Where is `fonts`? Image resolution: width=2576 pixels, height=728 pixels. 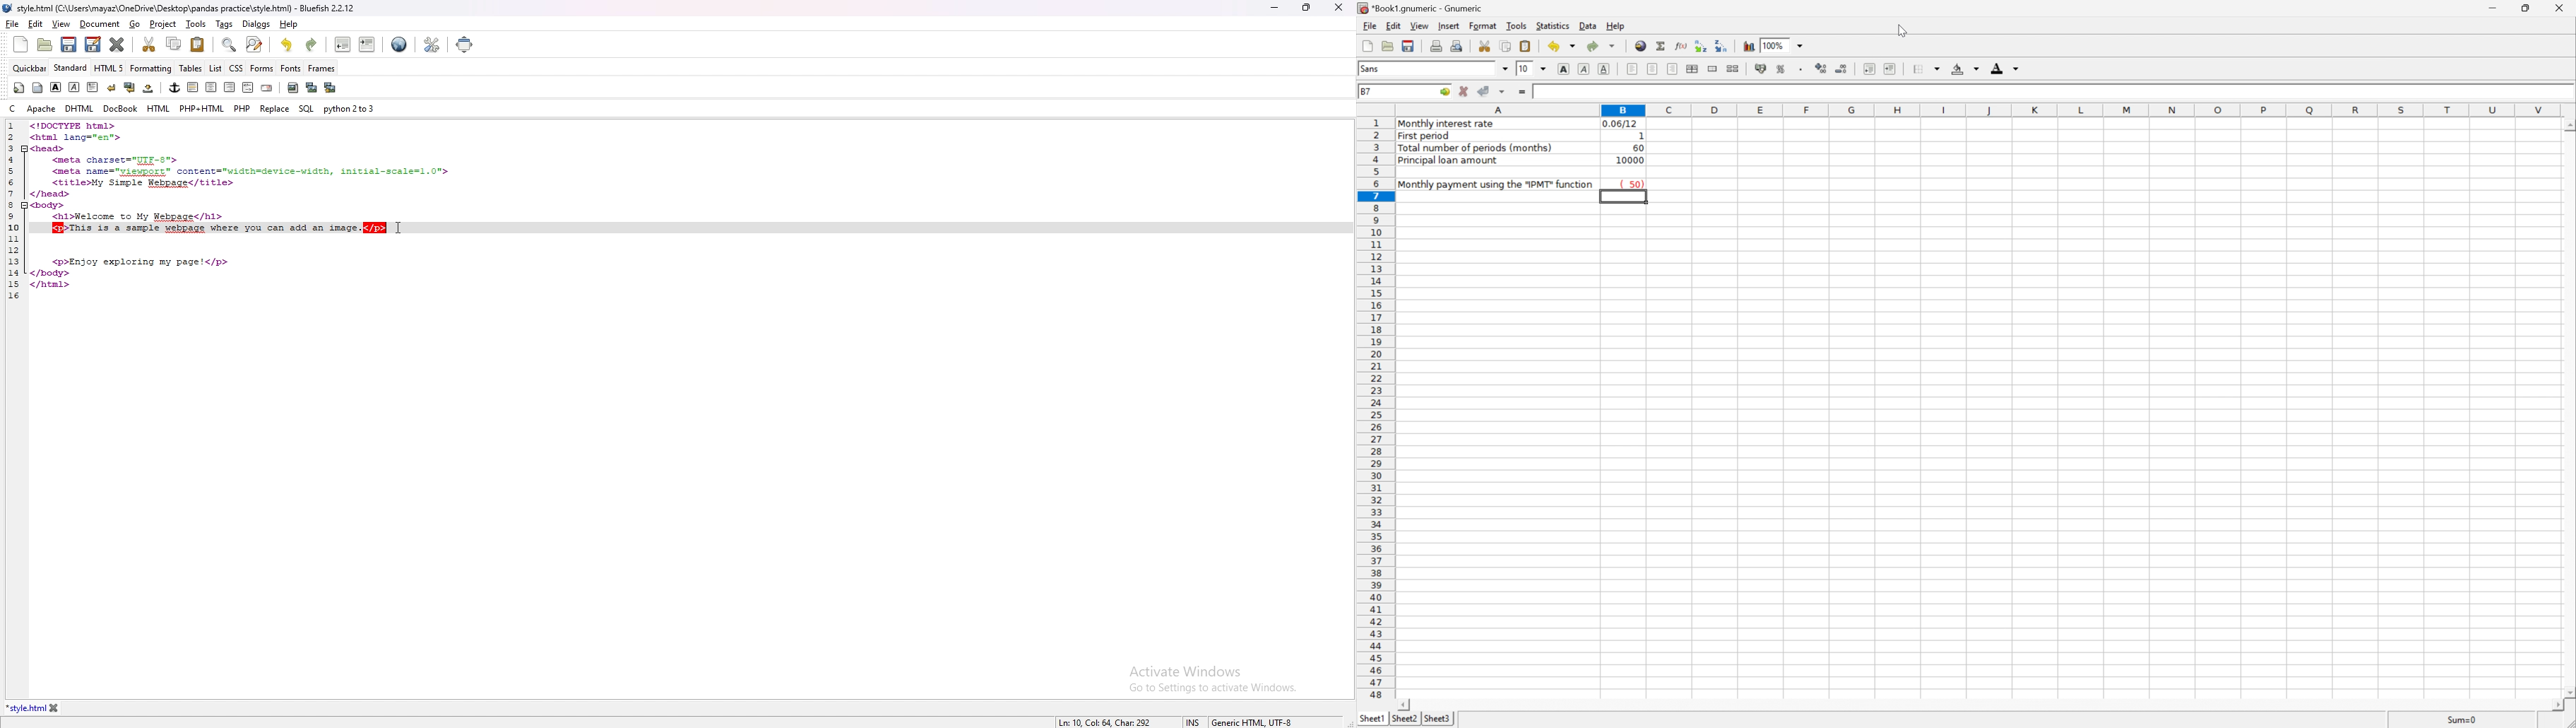 fonts is located at coordinates (290, 68).